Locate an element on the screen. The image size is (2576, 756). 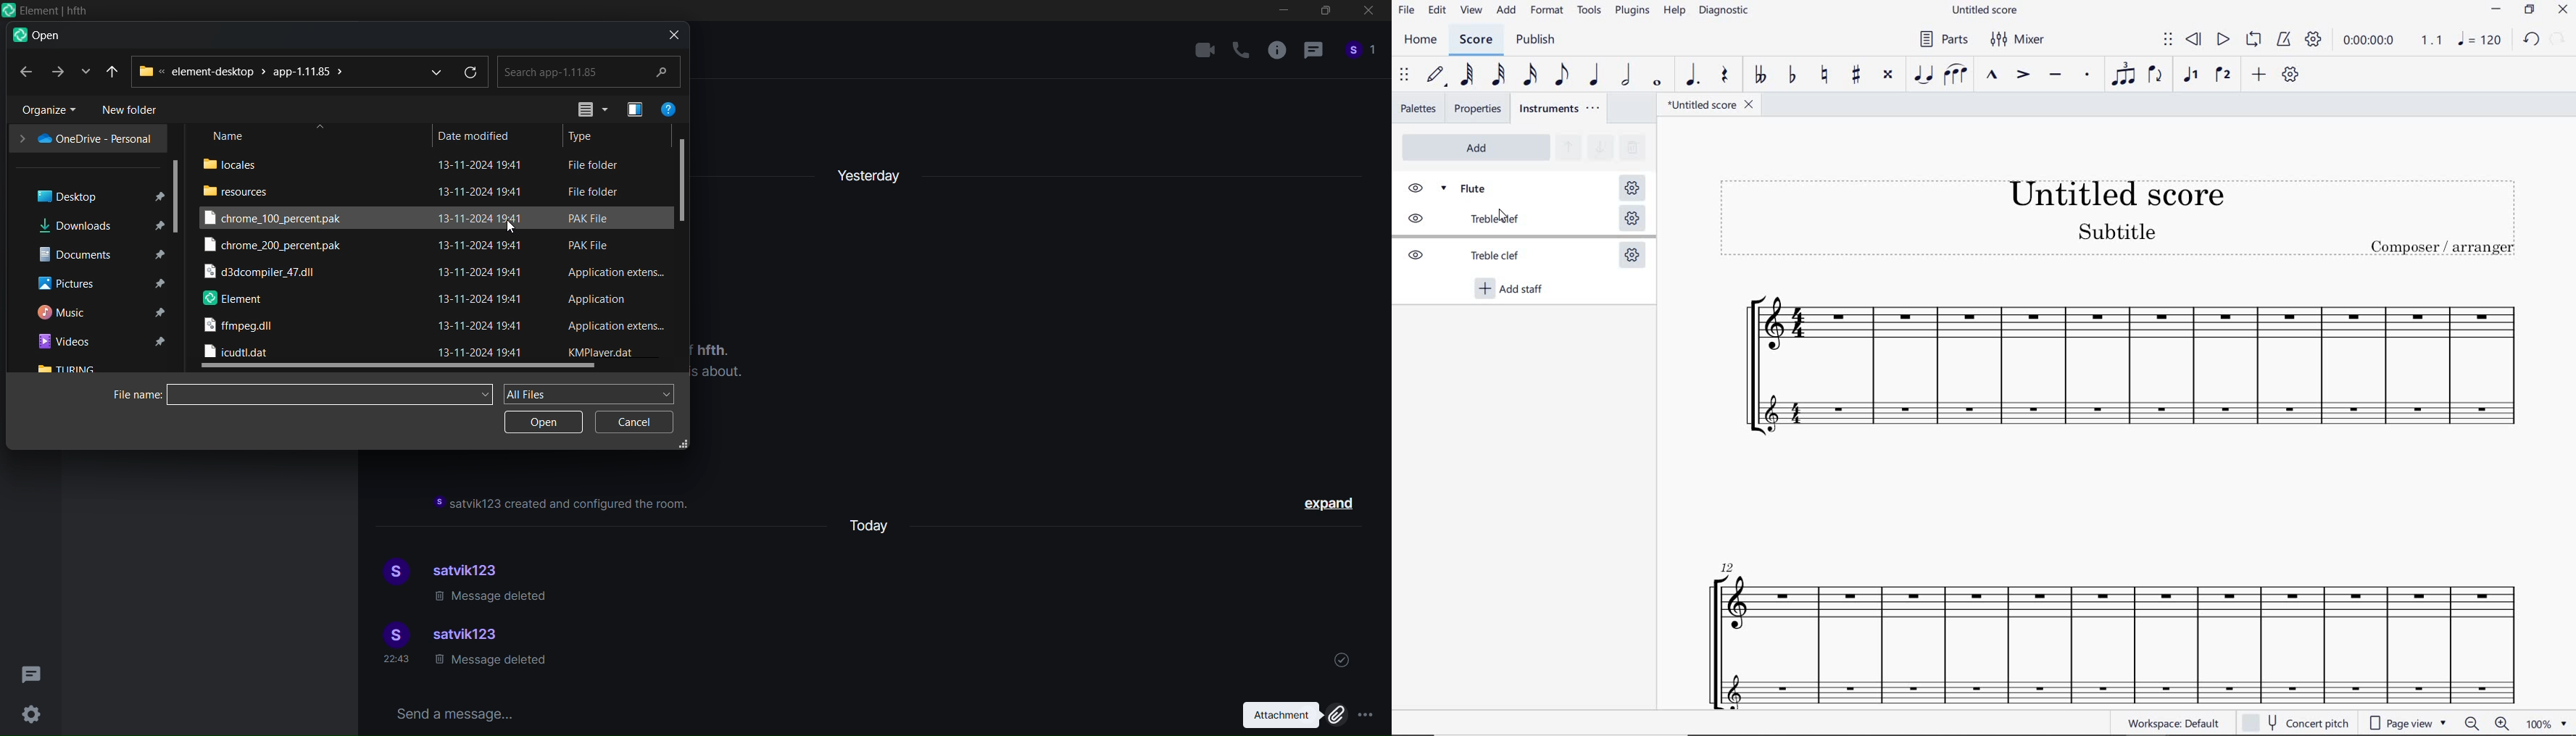
turing folder is located at coordinates (70, 369).